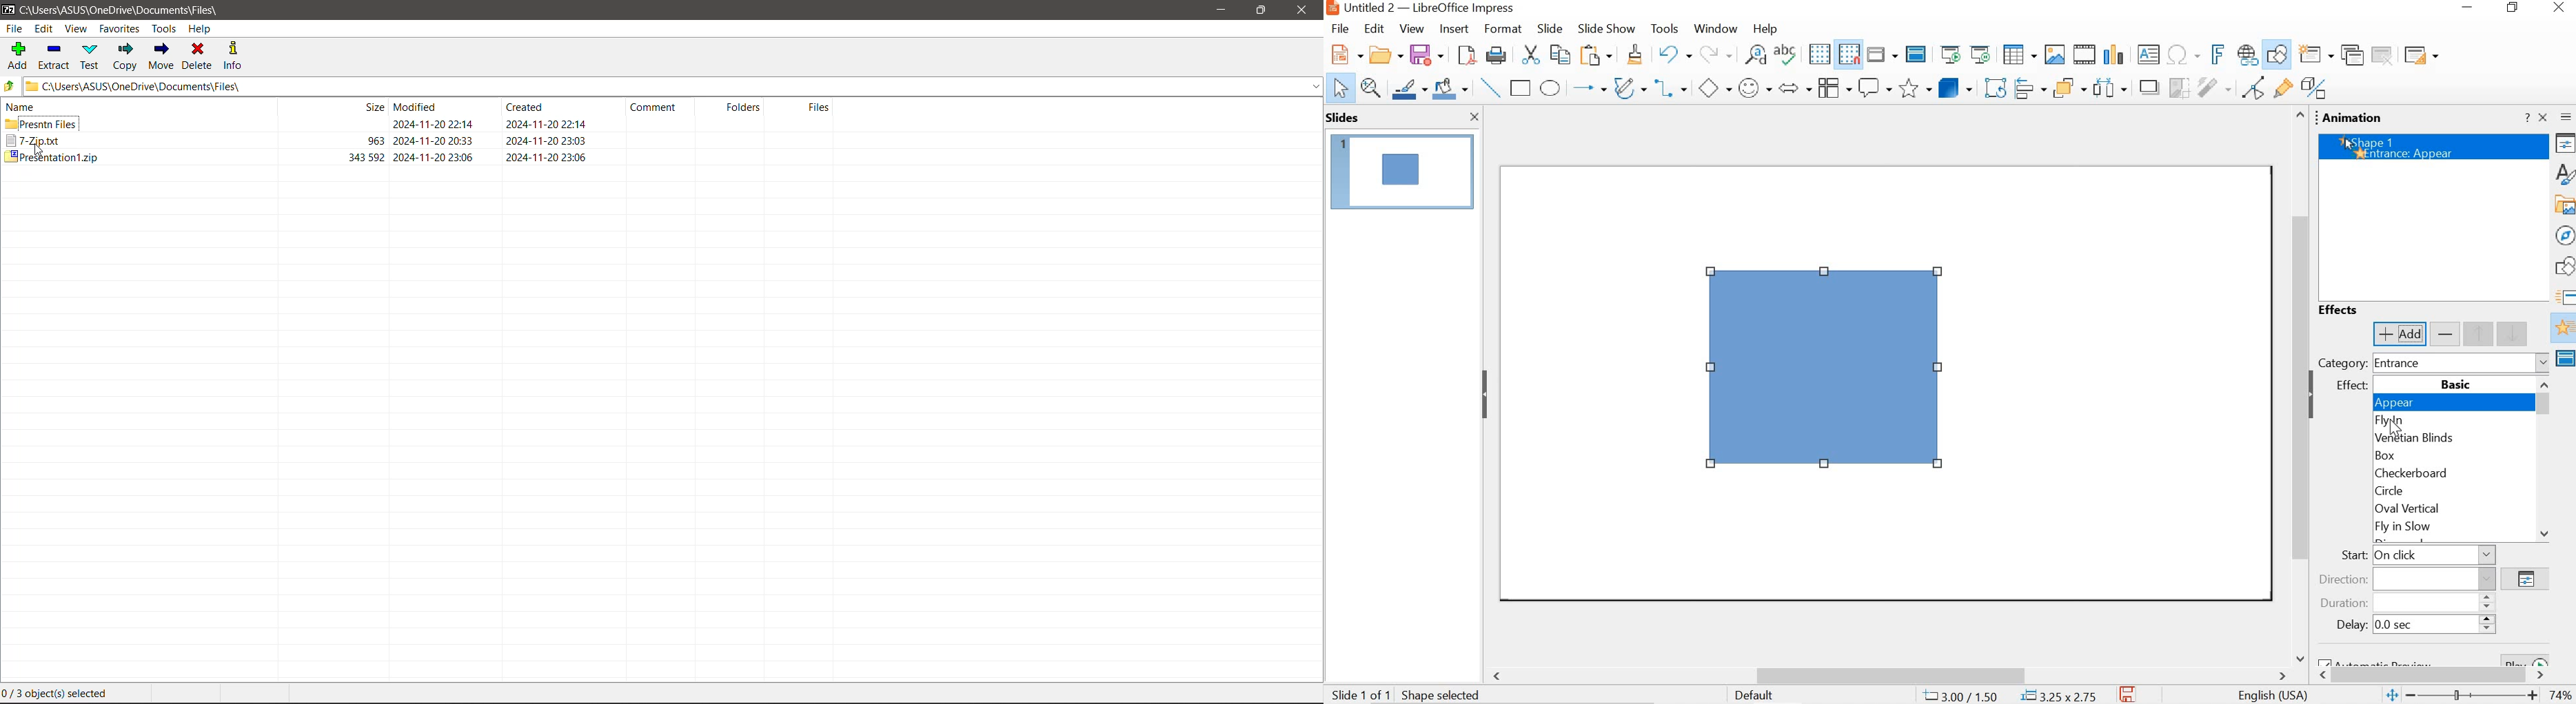 The width and height of the screenshot is (2576, 728). What do you see at coordinates (2463, 695) in the screenshot?
I see `zoom out or zoom in` at bounding box center [2463, 695].